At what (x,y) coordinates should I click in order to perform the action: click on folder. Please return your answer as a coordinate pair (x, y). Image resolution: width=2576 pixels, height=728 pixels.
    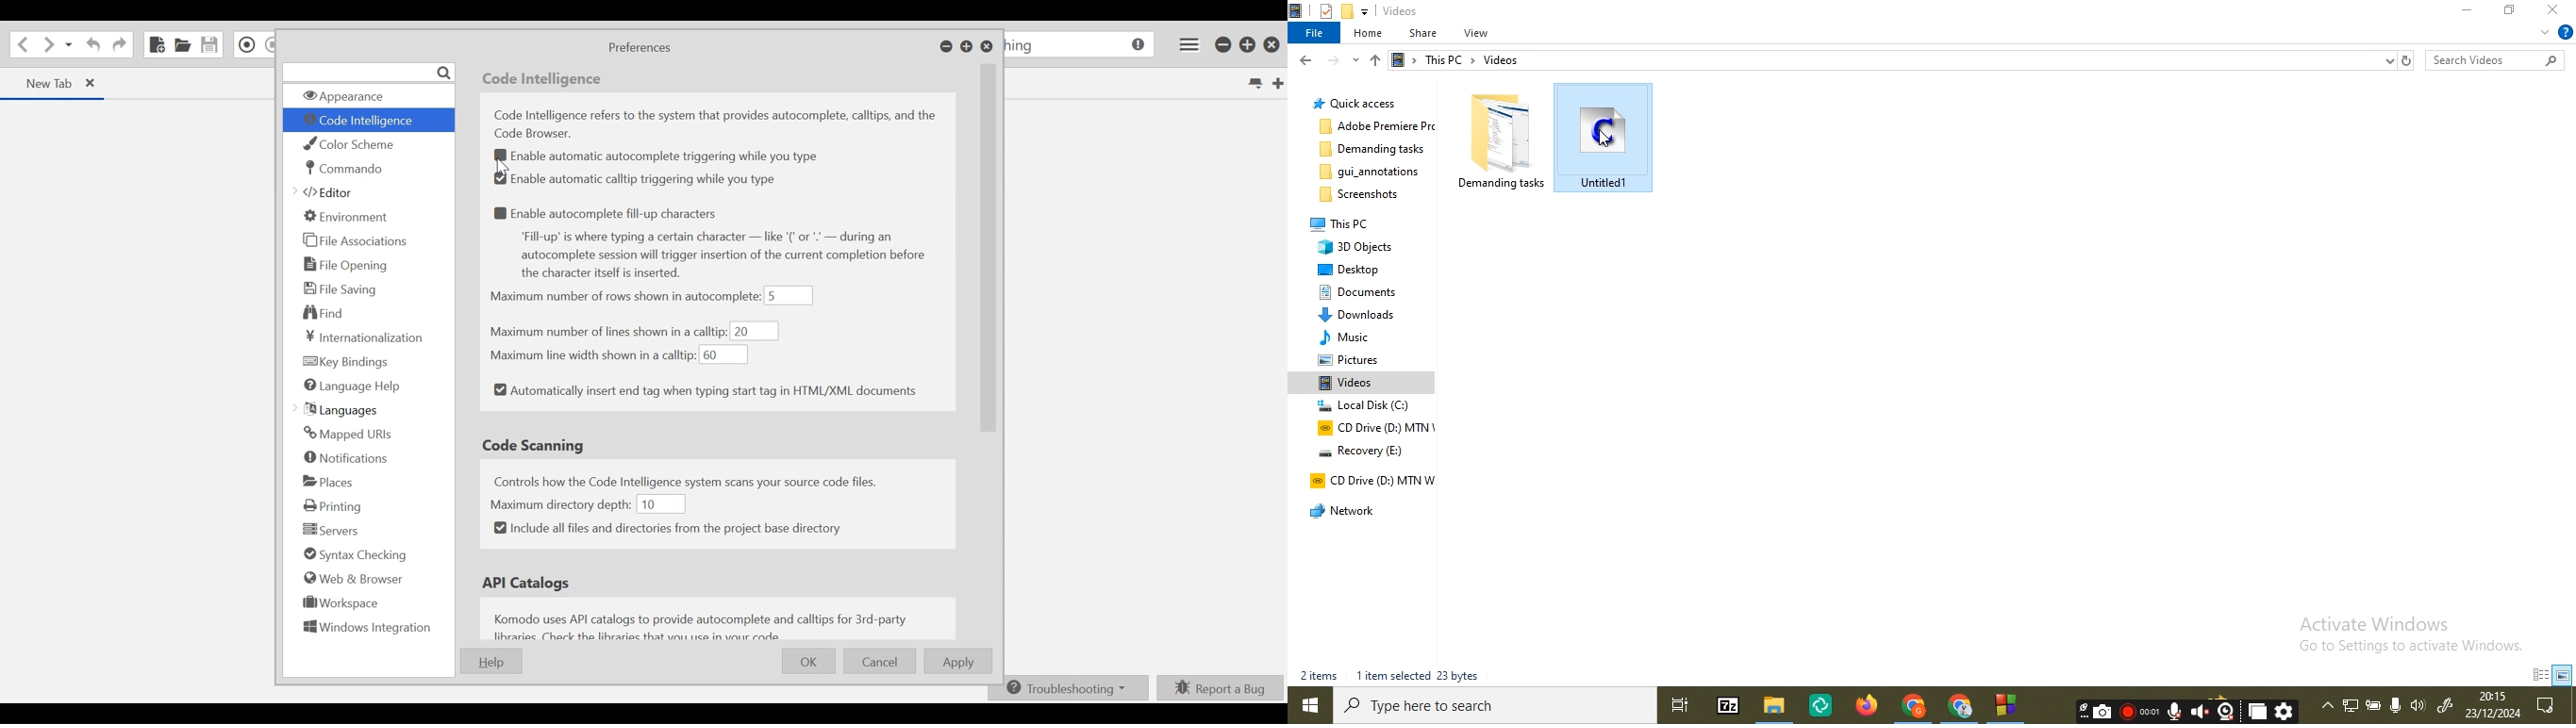
    Looking at the image, I should click on (1361, 405).